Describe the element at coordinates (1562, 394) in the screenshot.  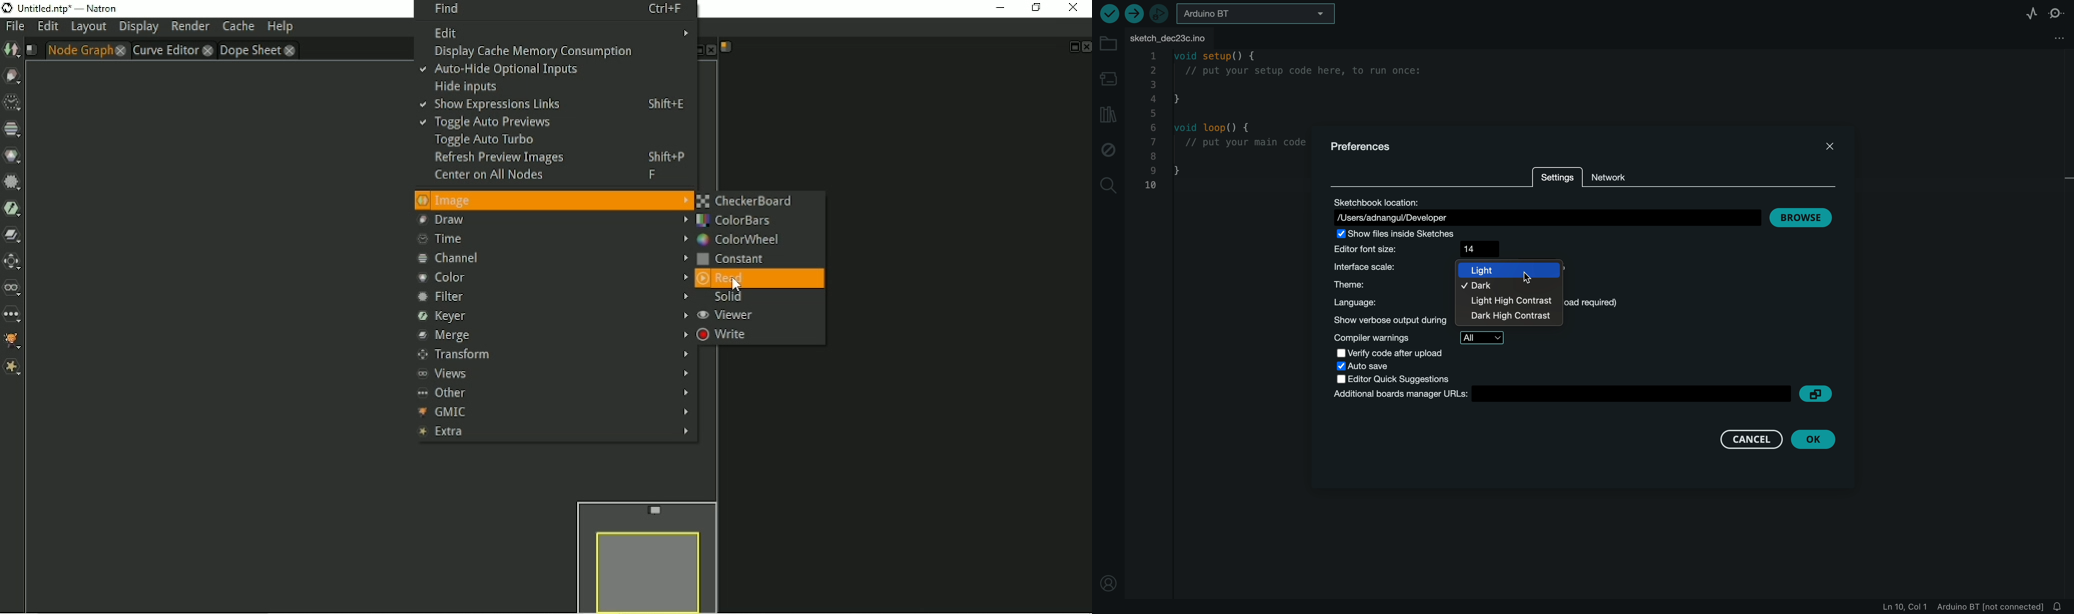
I see `board manager` at that location.